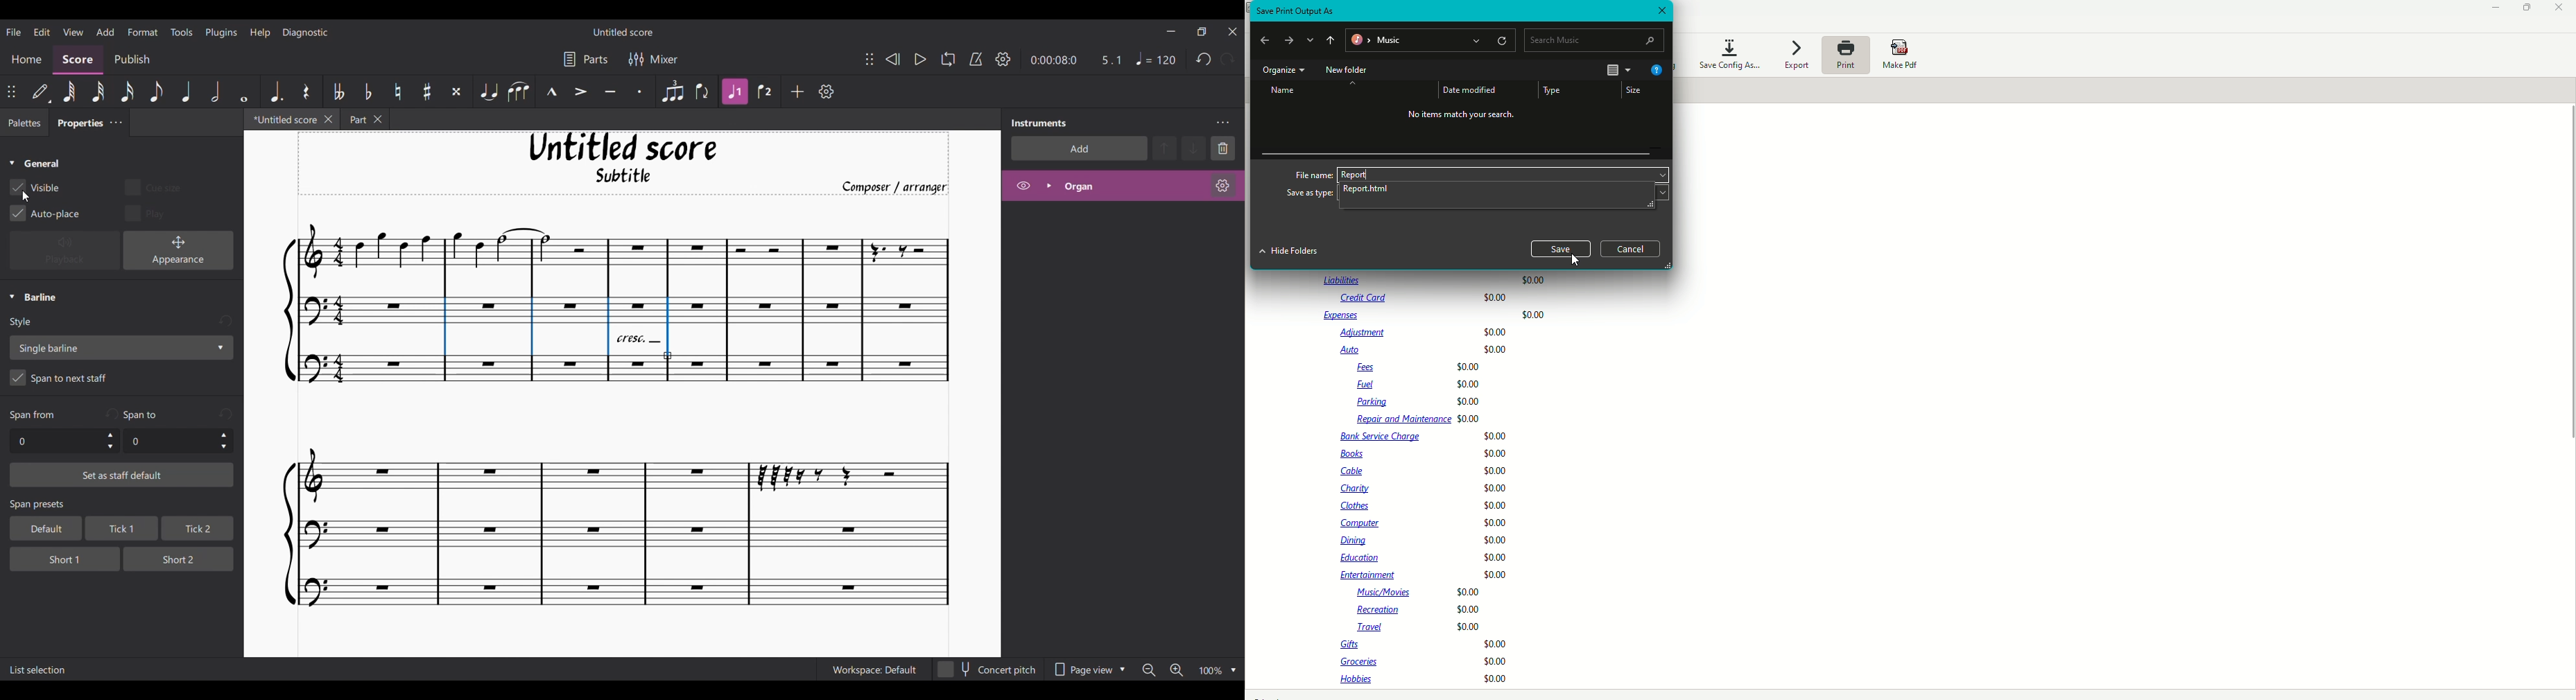 This screenshot has width=2576, height=700. Describe the element at coordinates (12, 91) in the screenshot. I see `Change position of toolbar attached` at that location.